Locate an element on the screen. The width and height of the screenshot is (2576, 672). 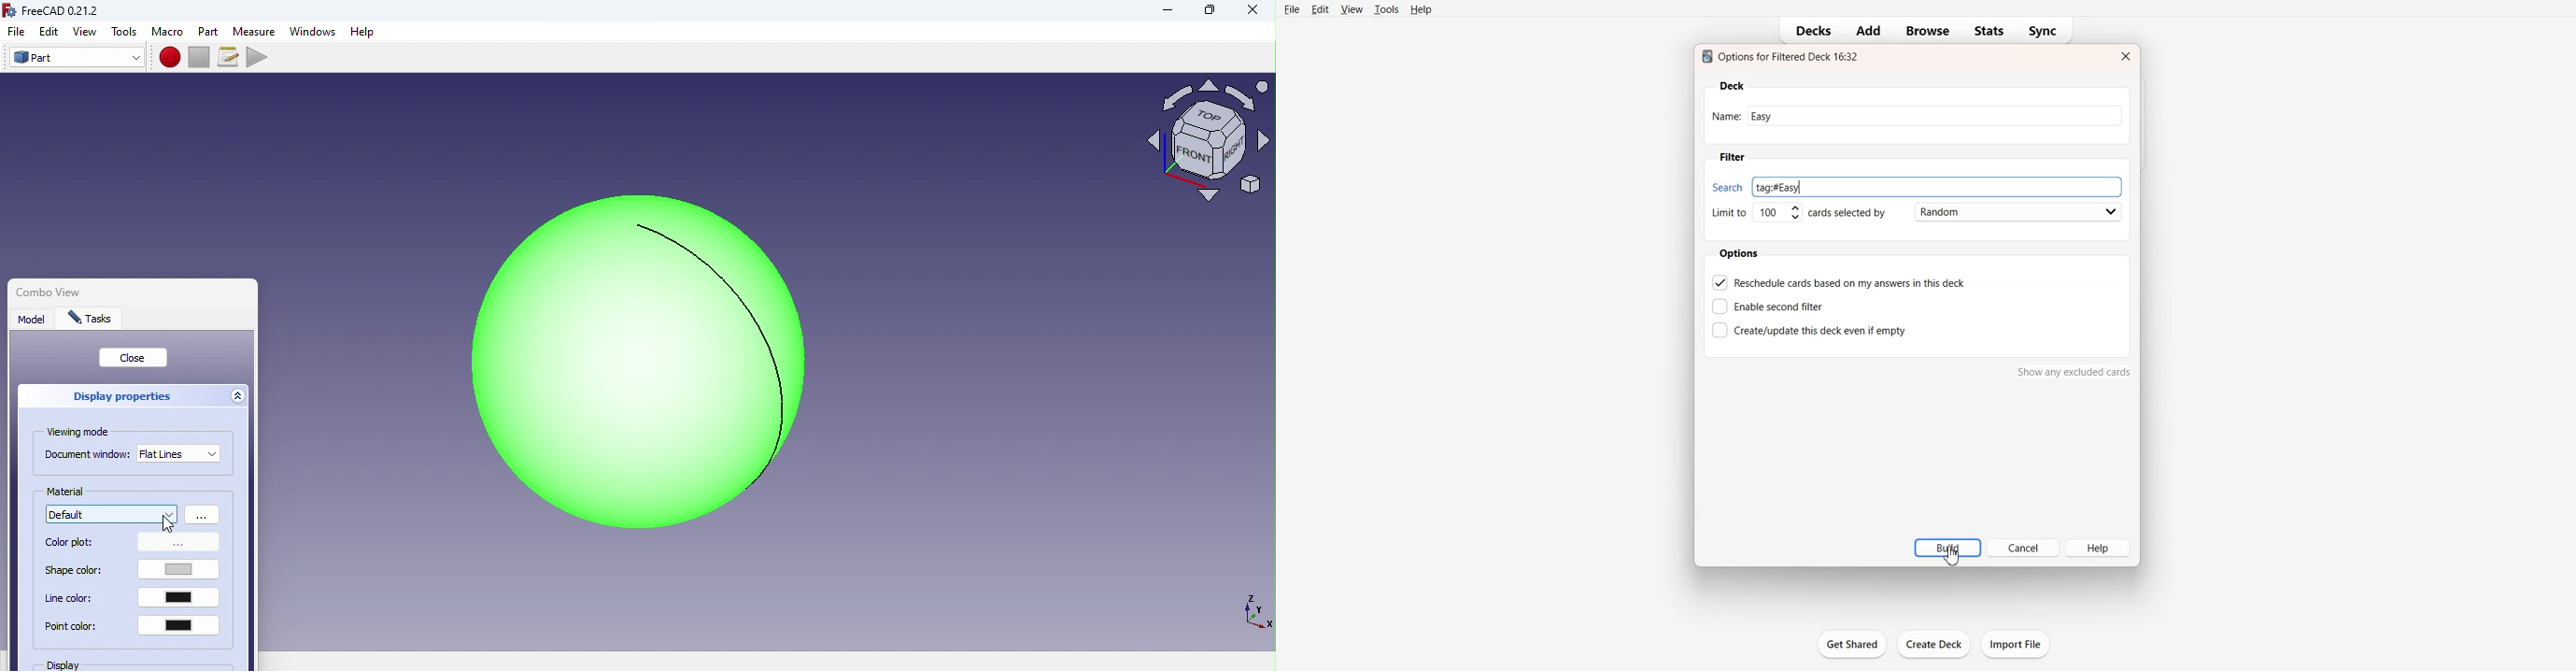
Close is located at coordinates (2125, 56).